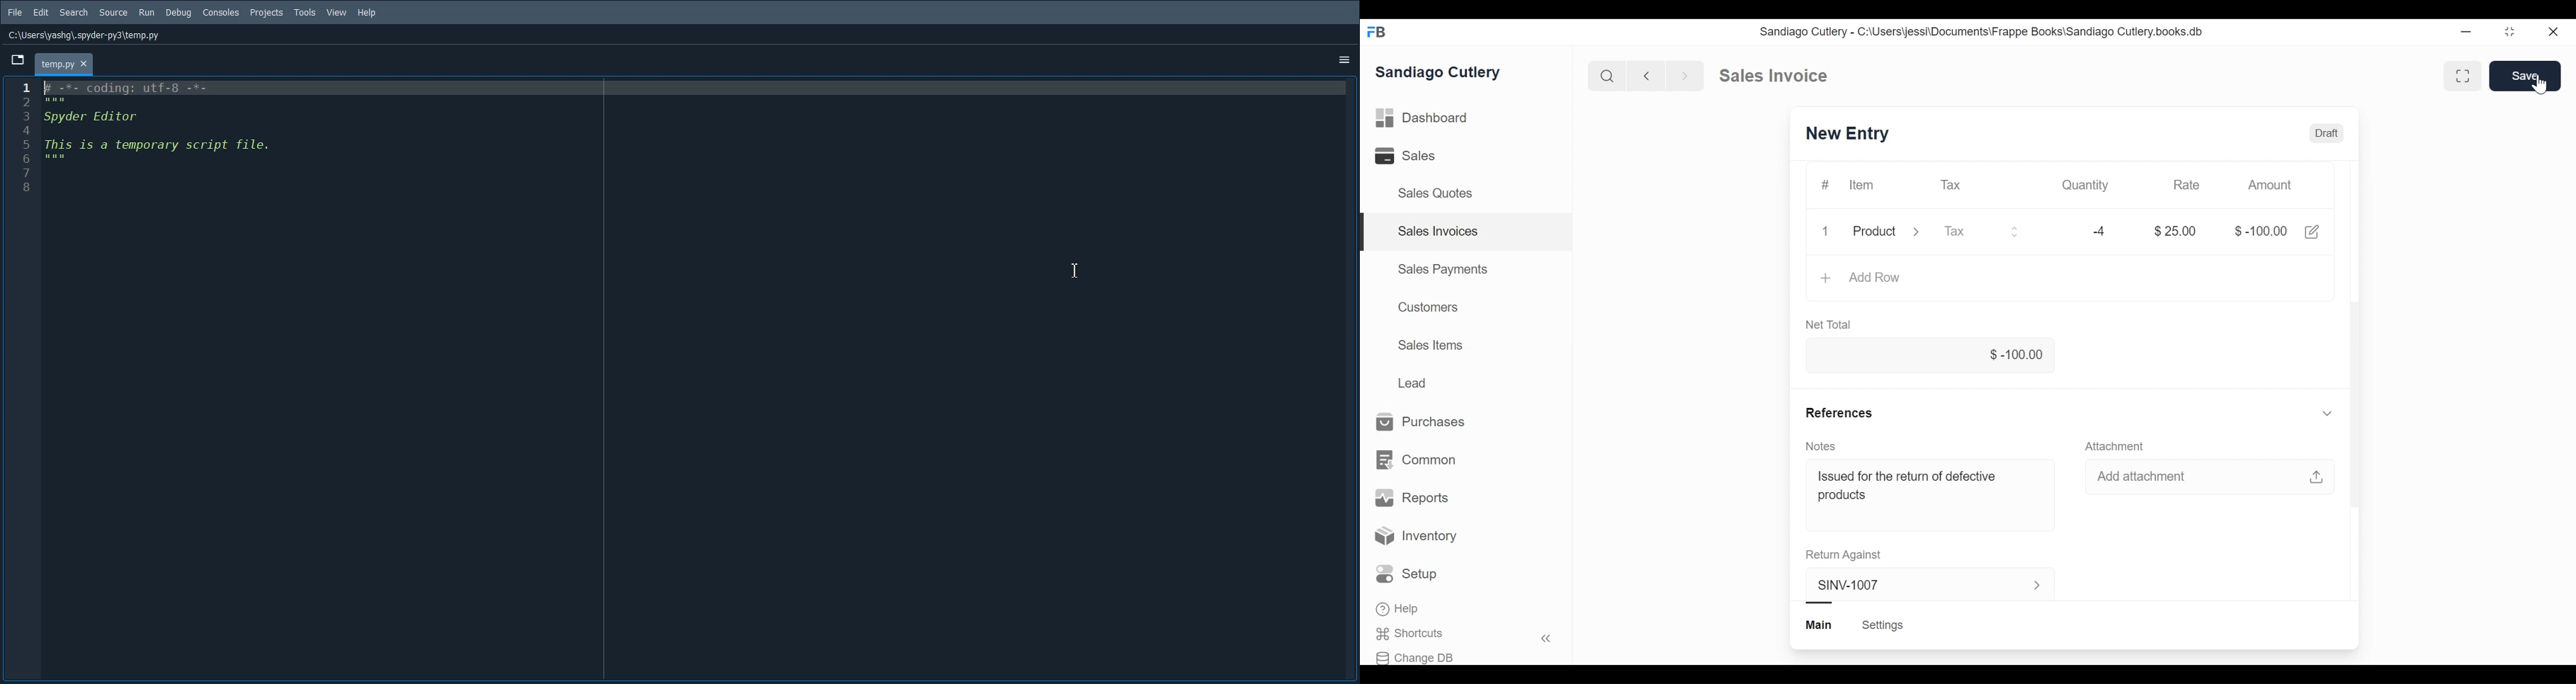 Image resolution: width=2576 pixels, height=700 pixels. What do you see at coordinates (178, 13) in the screenshot?
I see `Debug` at bounding box center [178, 13].